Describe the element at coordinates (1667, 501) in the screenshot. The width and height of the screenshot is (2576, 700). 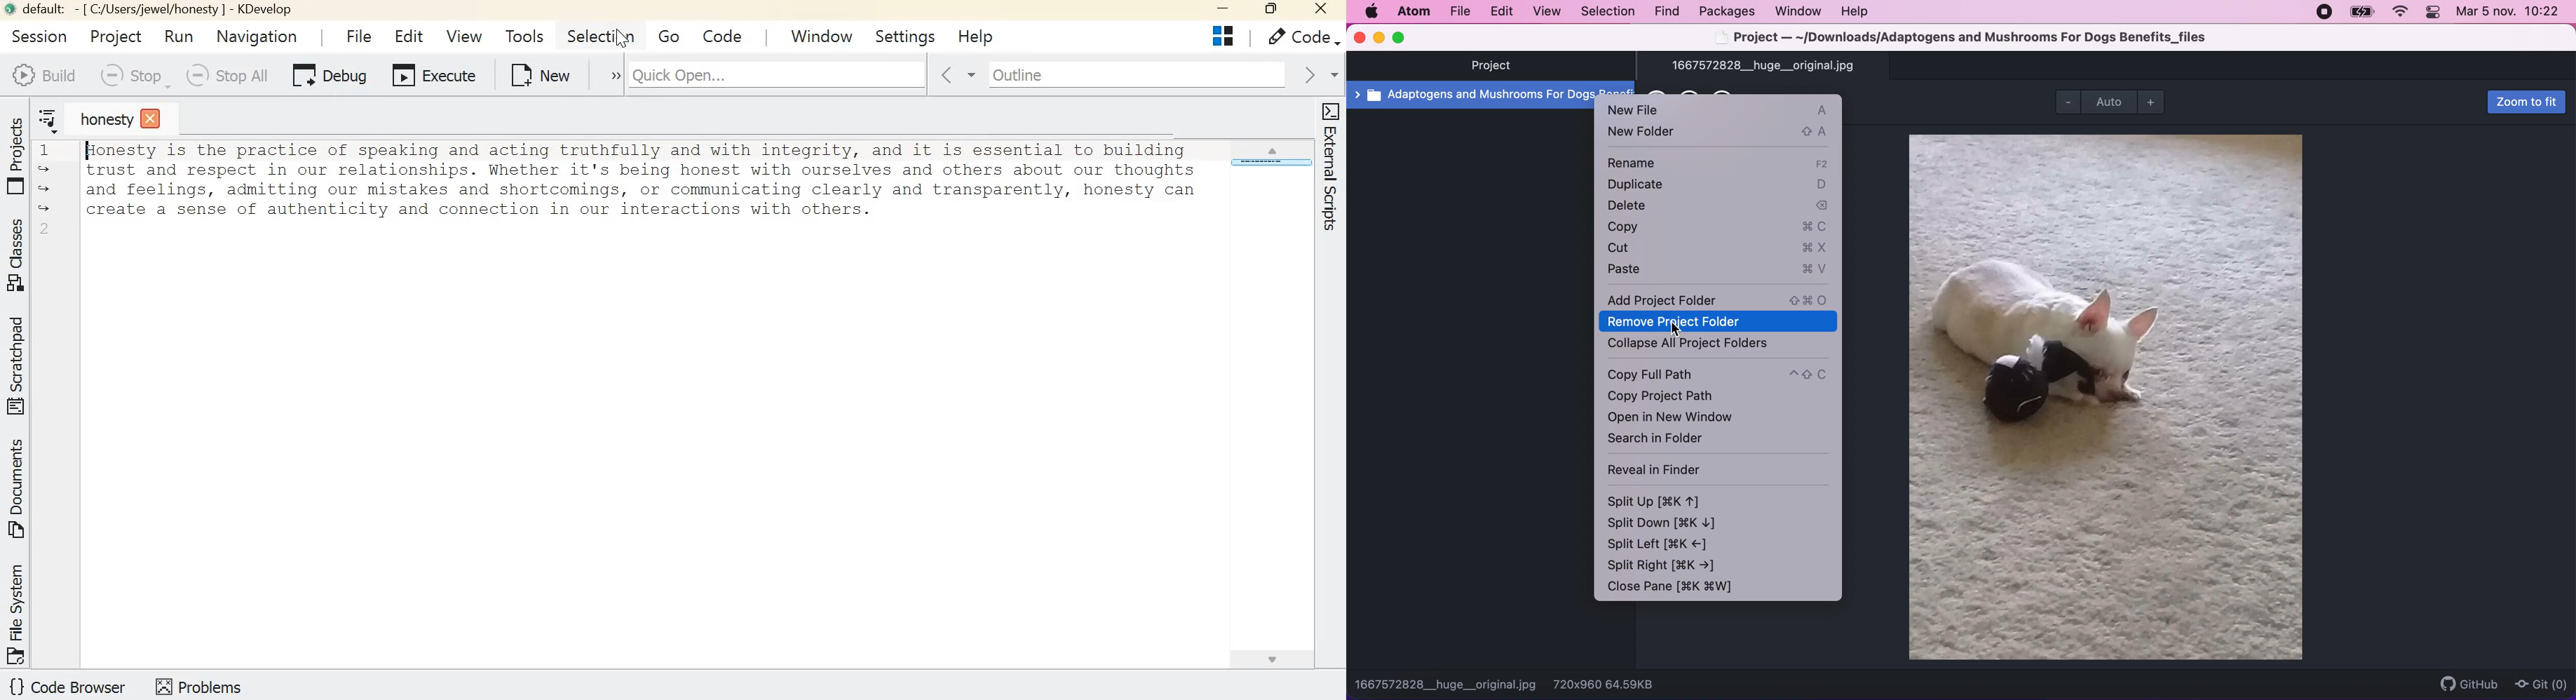
I see `split up` at that location.